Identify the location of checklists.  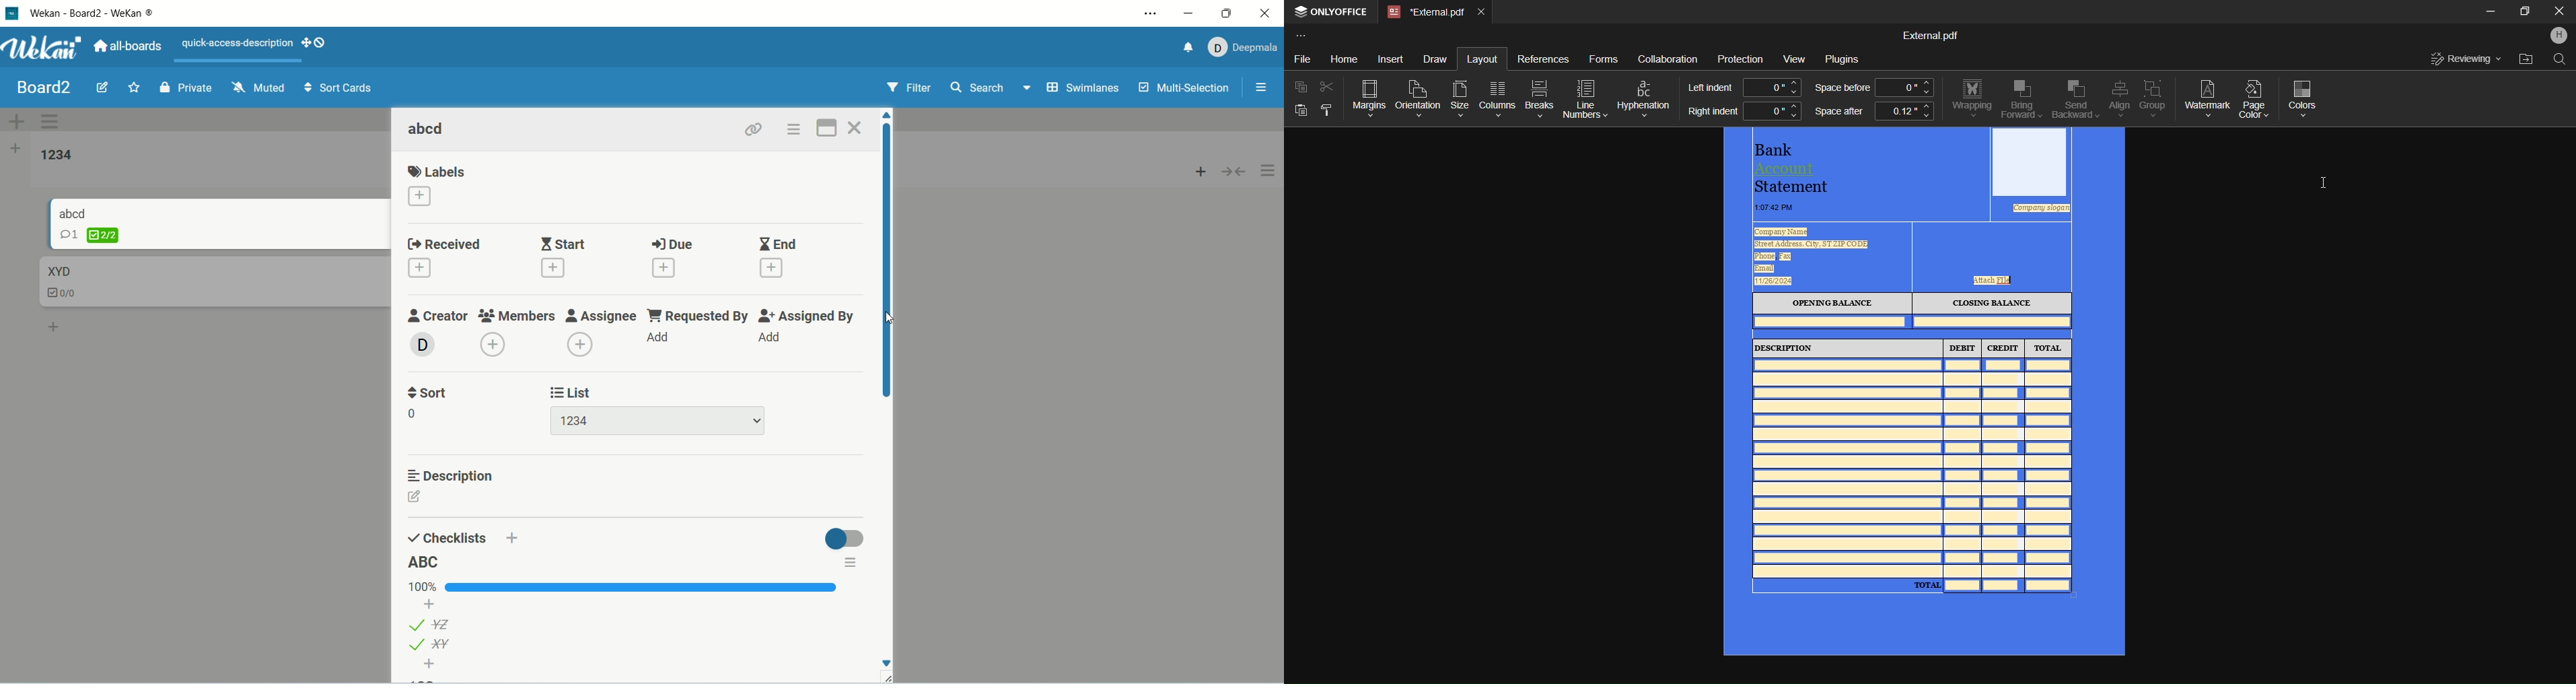
(448, 539).